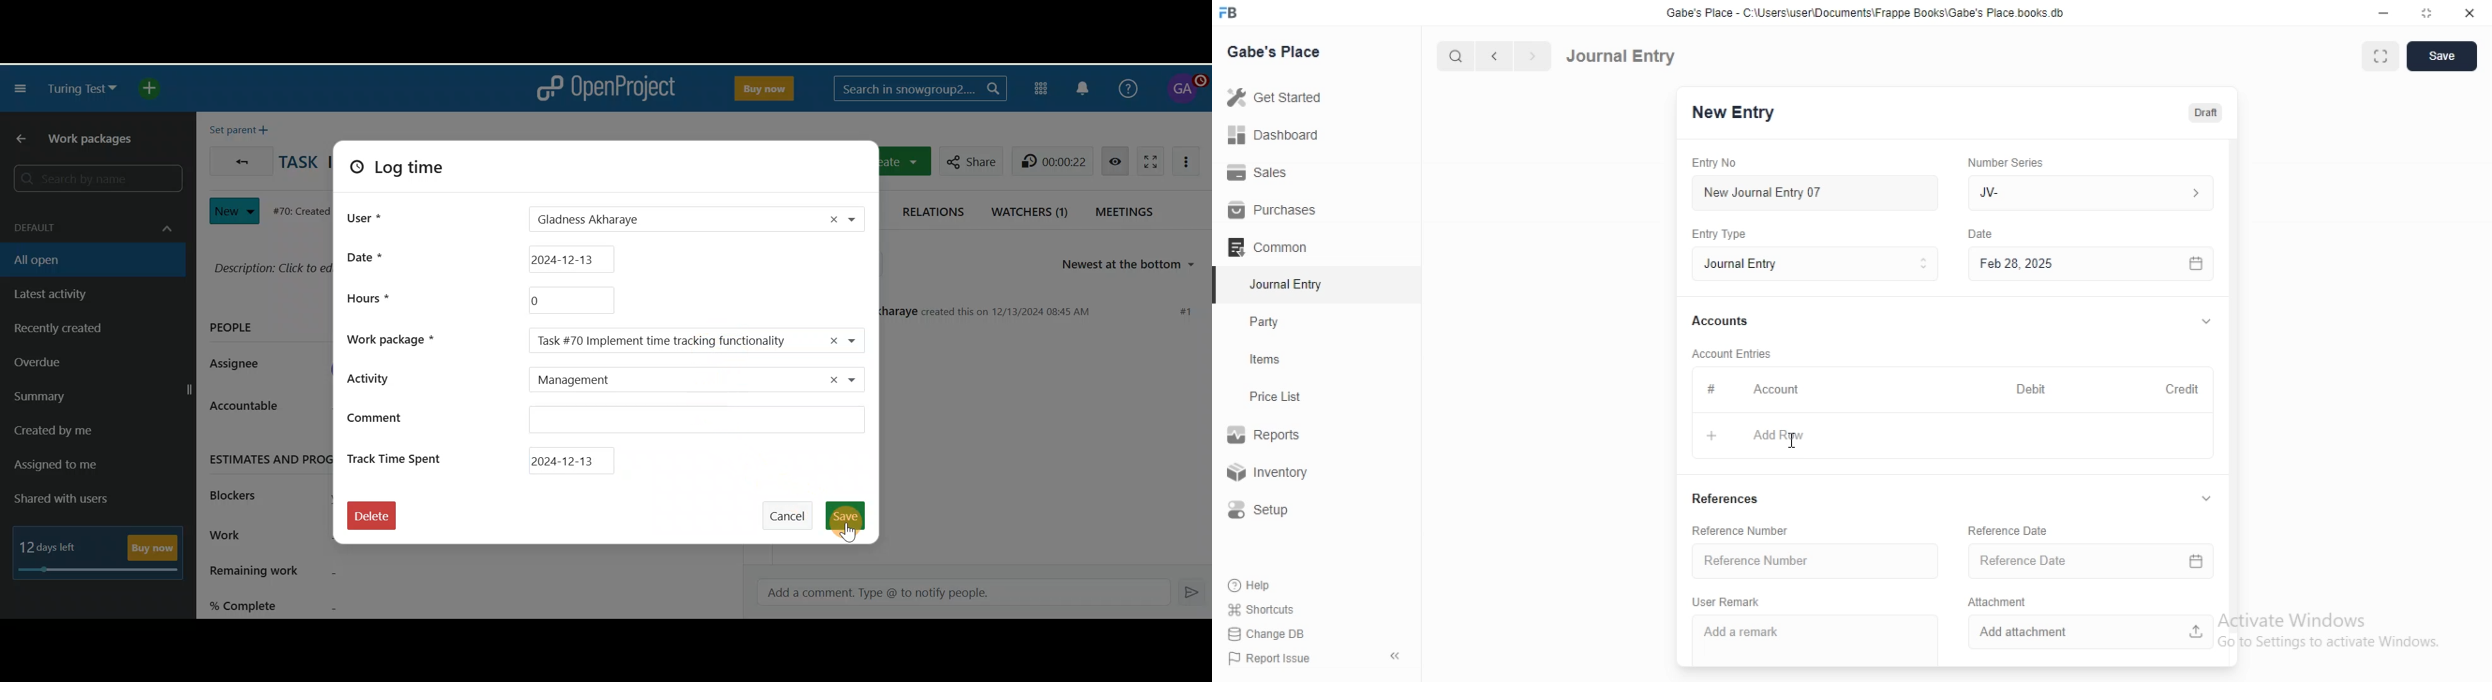 The width and height of the screenshot is (2492, 700). Describe the element at coordinates (2210, 500) in the screenshot. I see `v` at that location.